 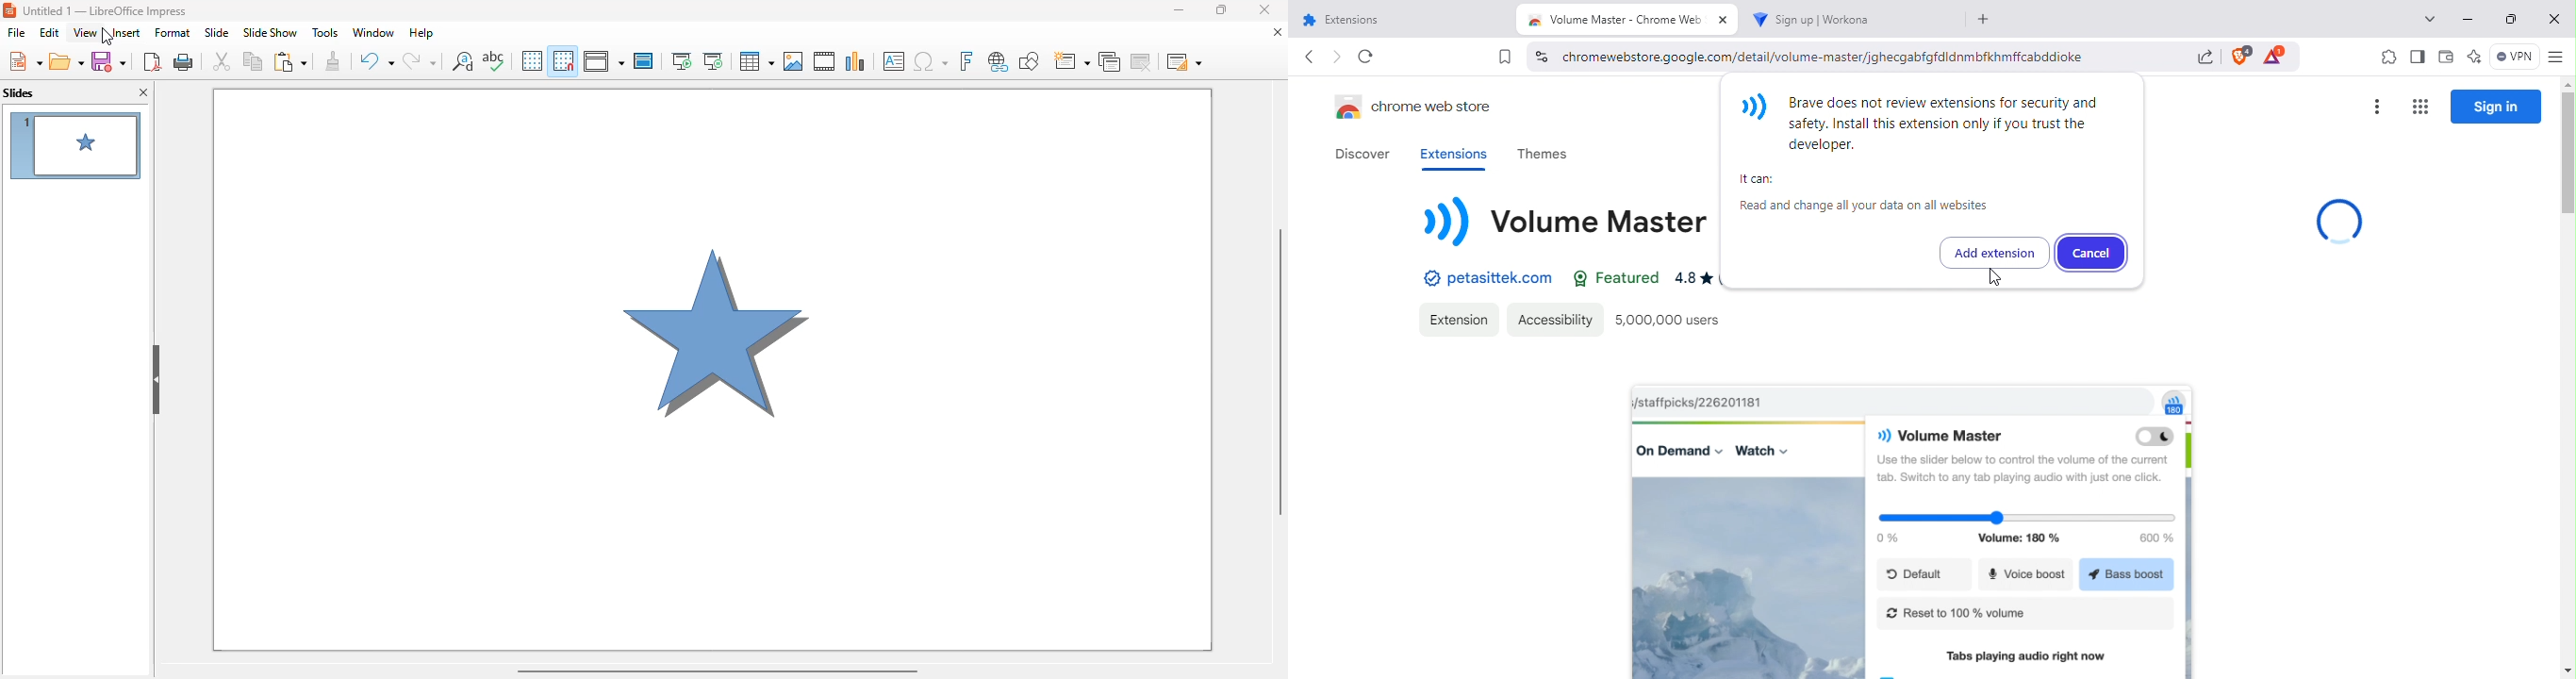 I want to click on Add extension, so click(x=1994, y=252).